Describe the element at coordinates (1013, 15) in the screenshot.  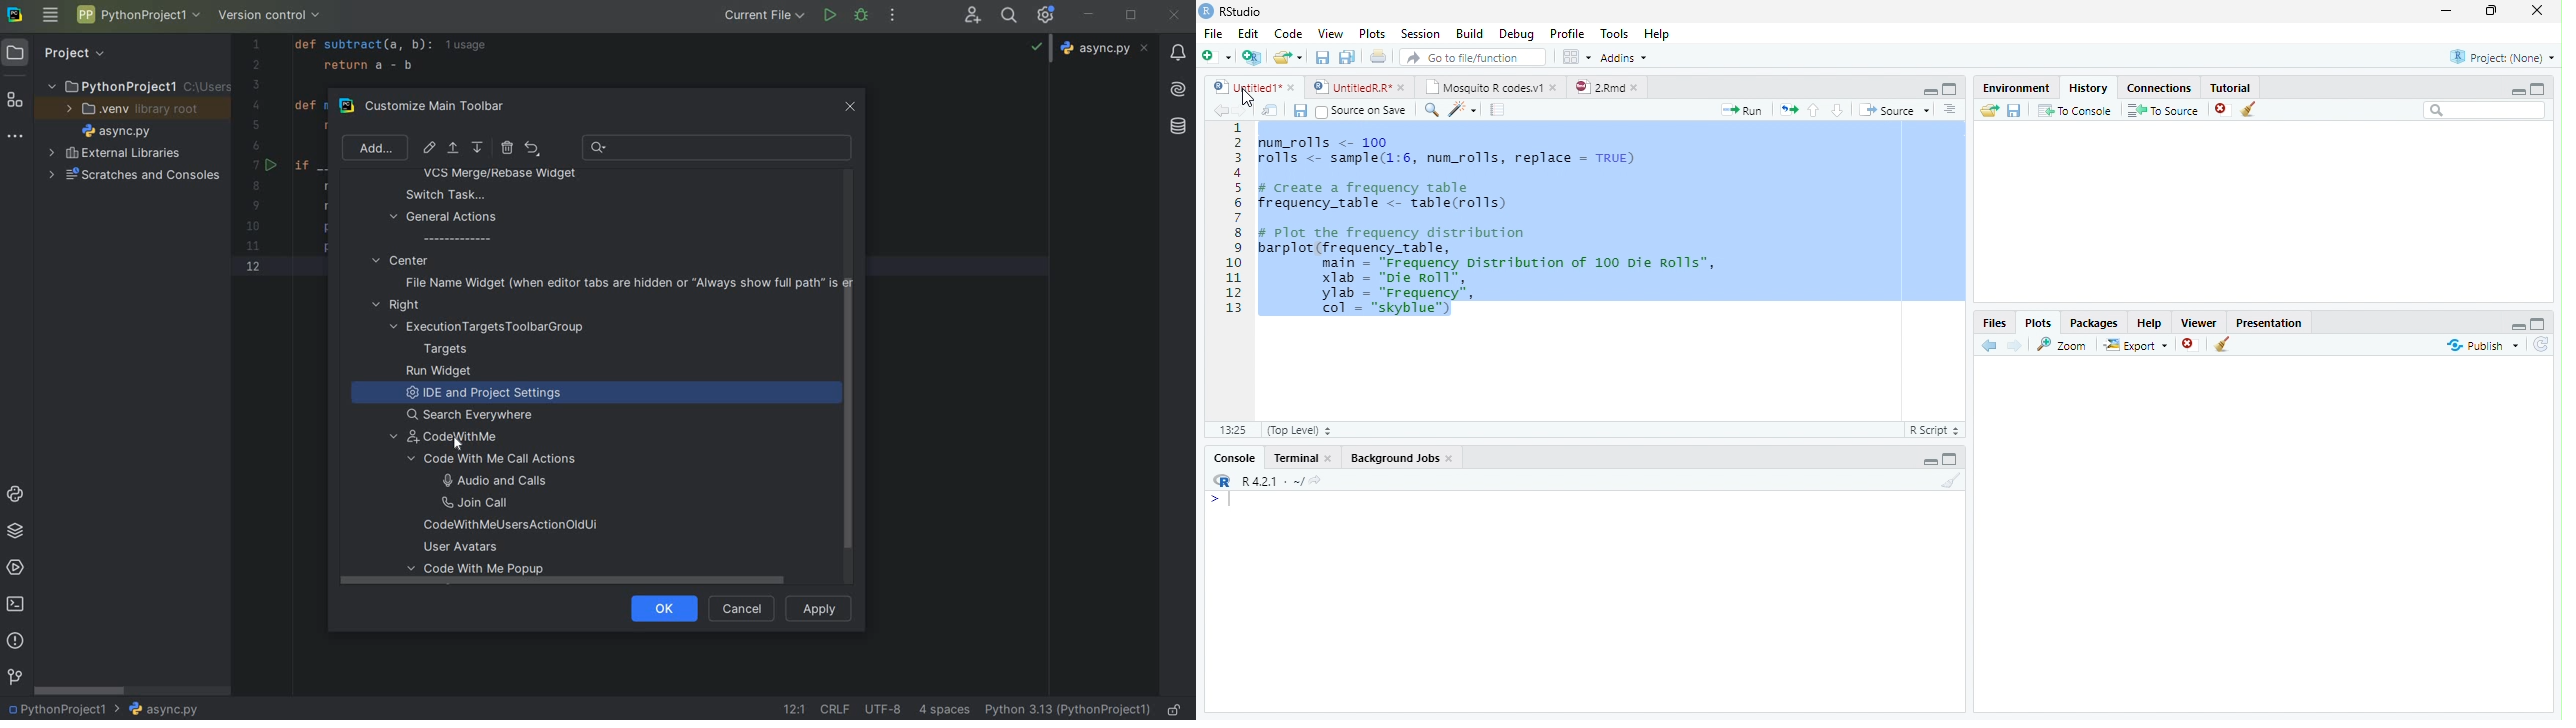
I see `SEARCH EVERYWHERE` at that location.